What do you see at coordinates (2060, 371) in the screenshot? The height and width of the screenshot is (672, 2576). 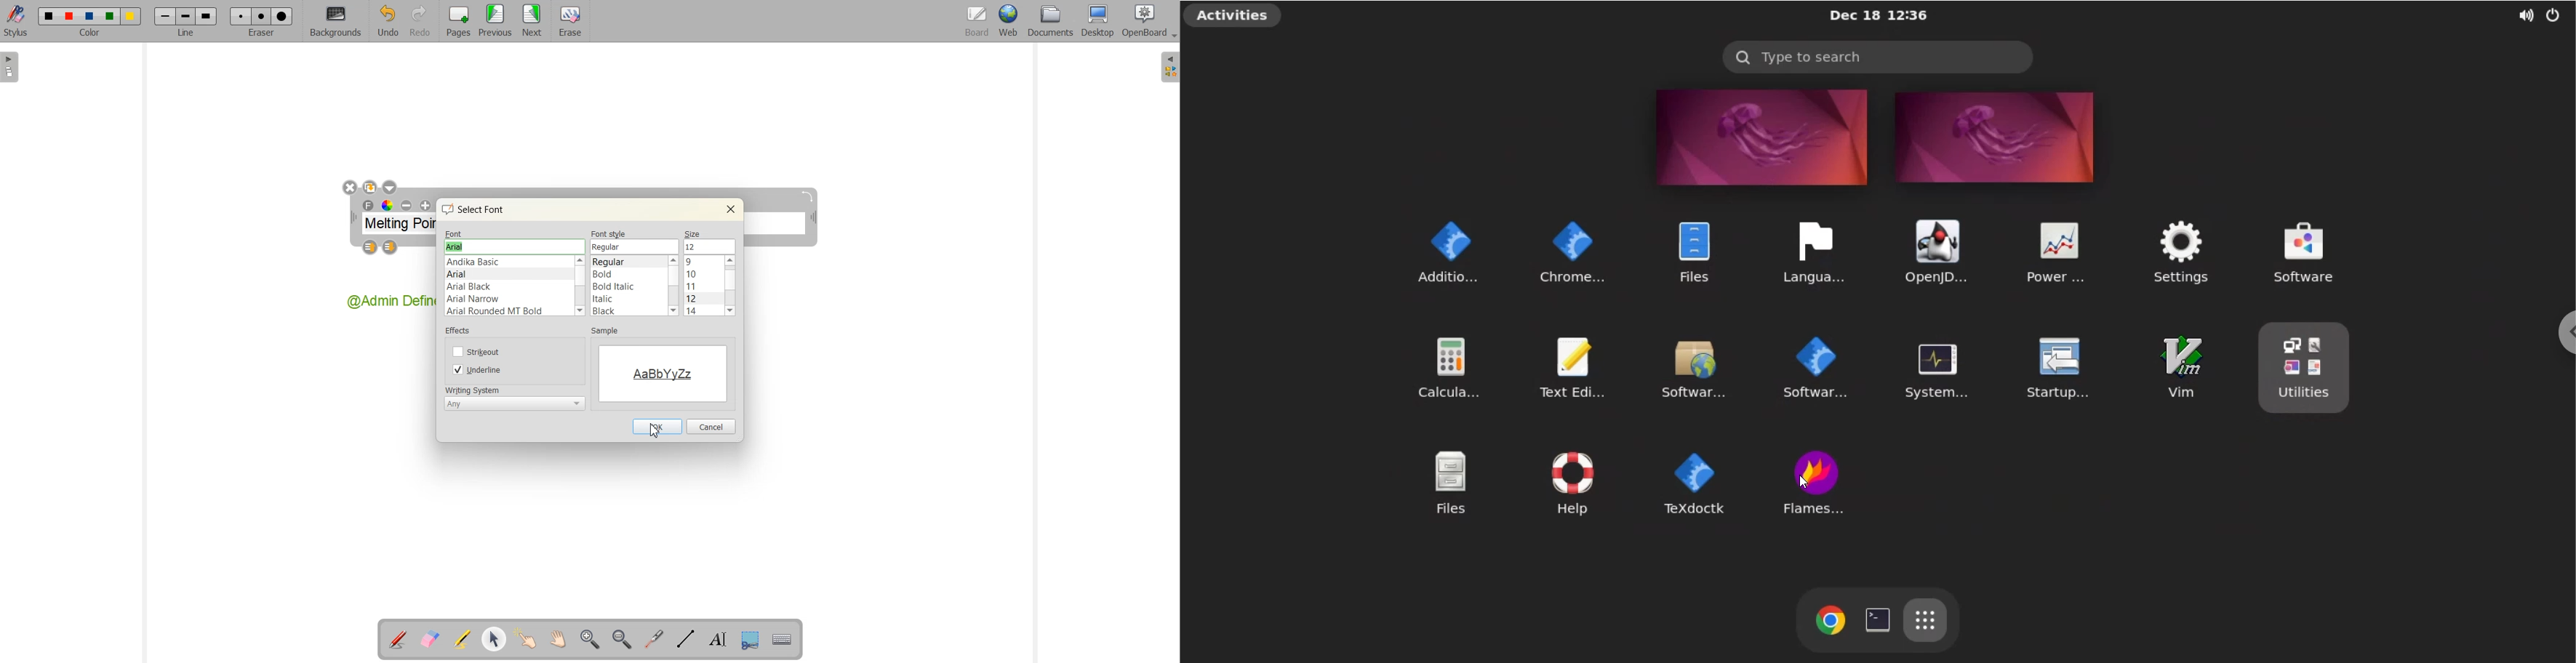 I see `startup settings` at bounding box center [2060, 371].